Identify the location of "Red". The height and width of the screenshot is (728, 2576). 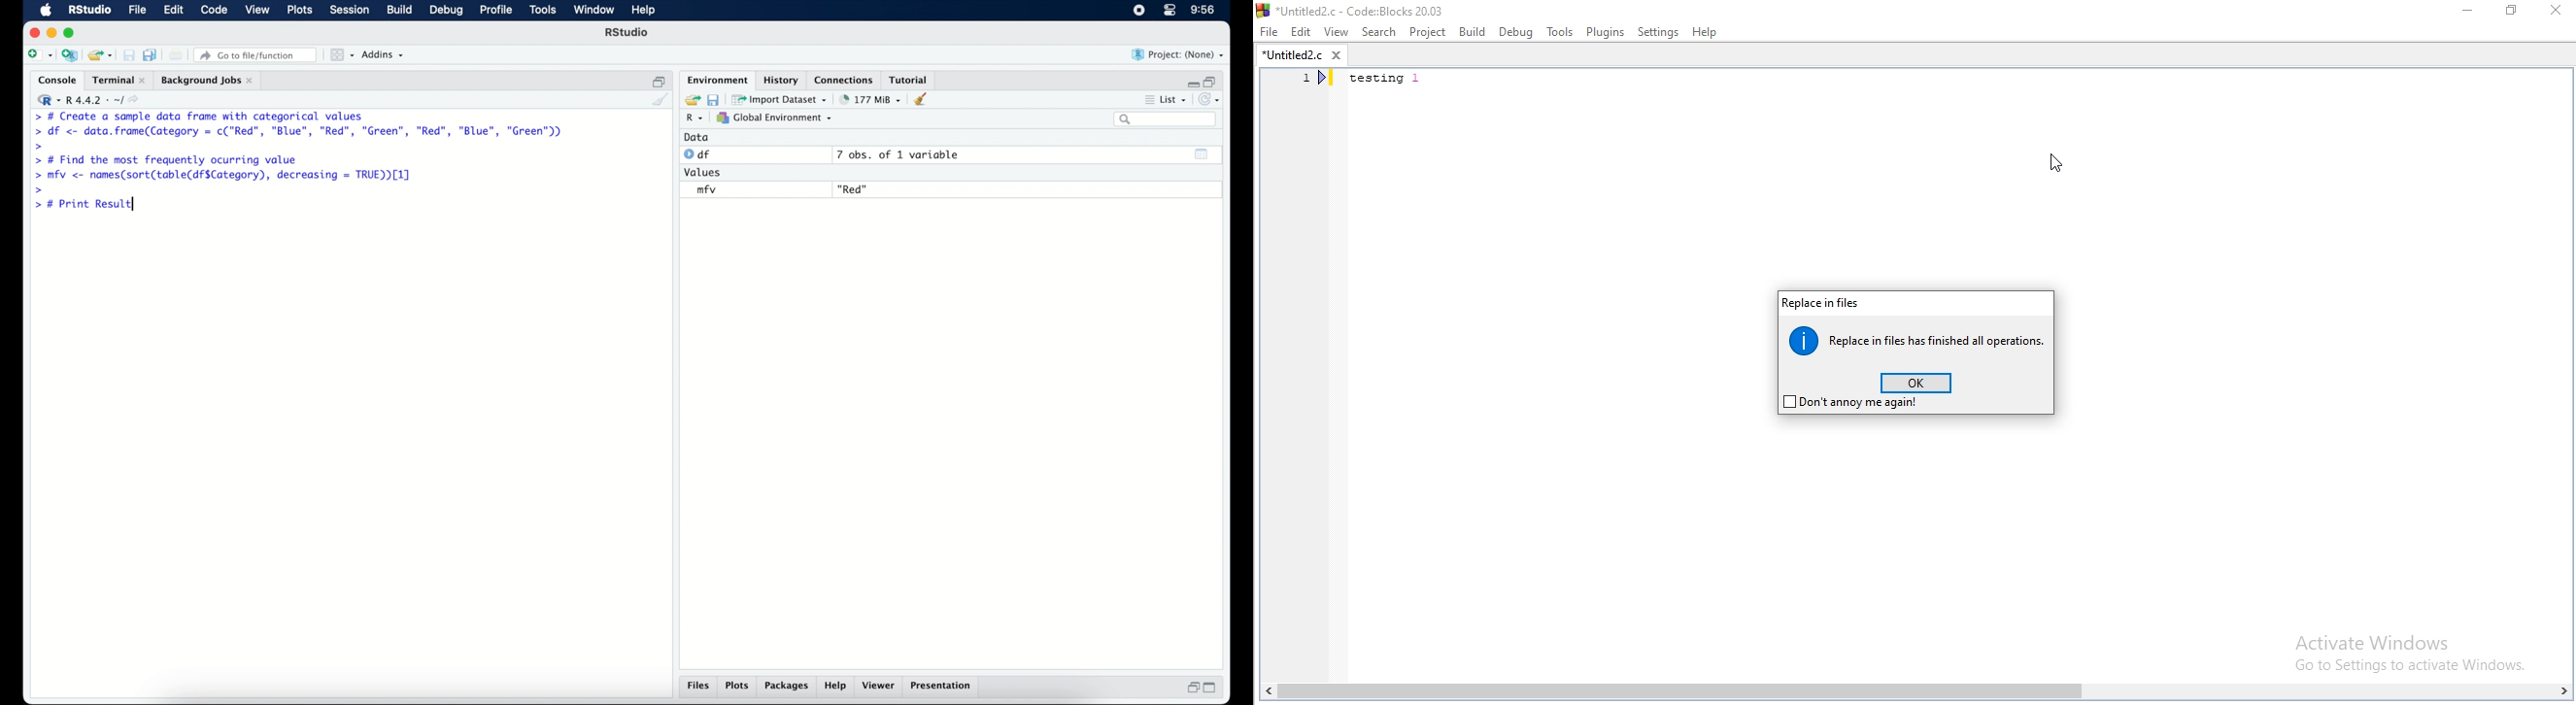
(854, 188).